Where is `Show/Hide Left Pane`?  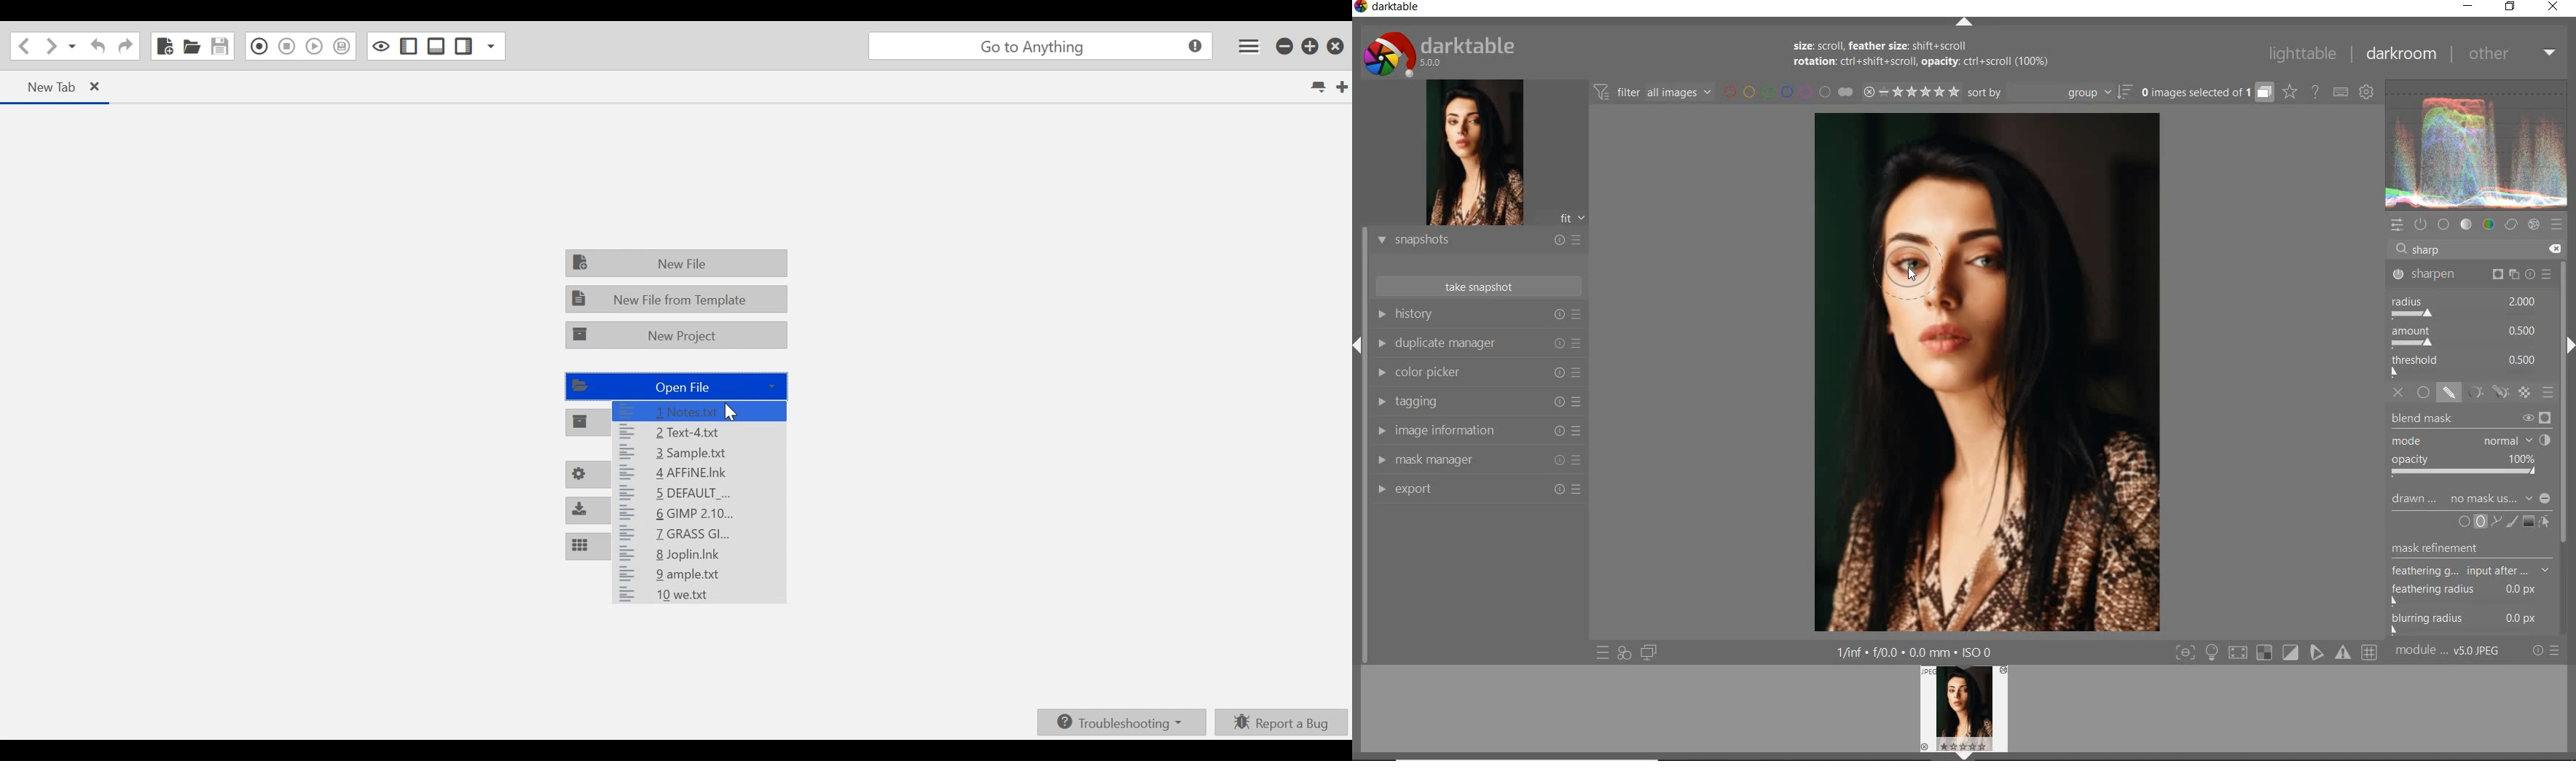
Show/Hide Left Pane is located at coordinates (408, 47).